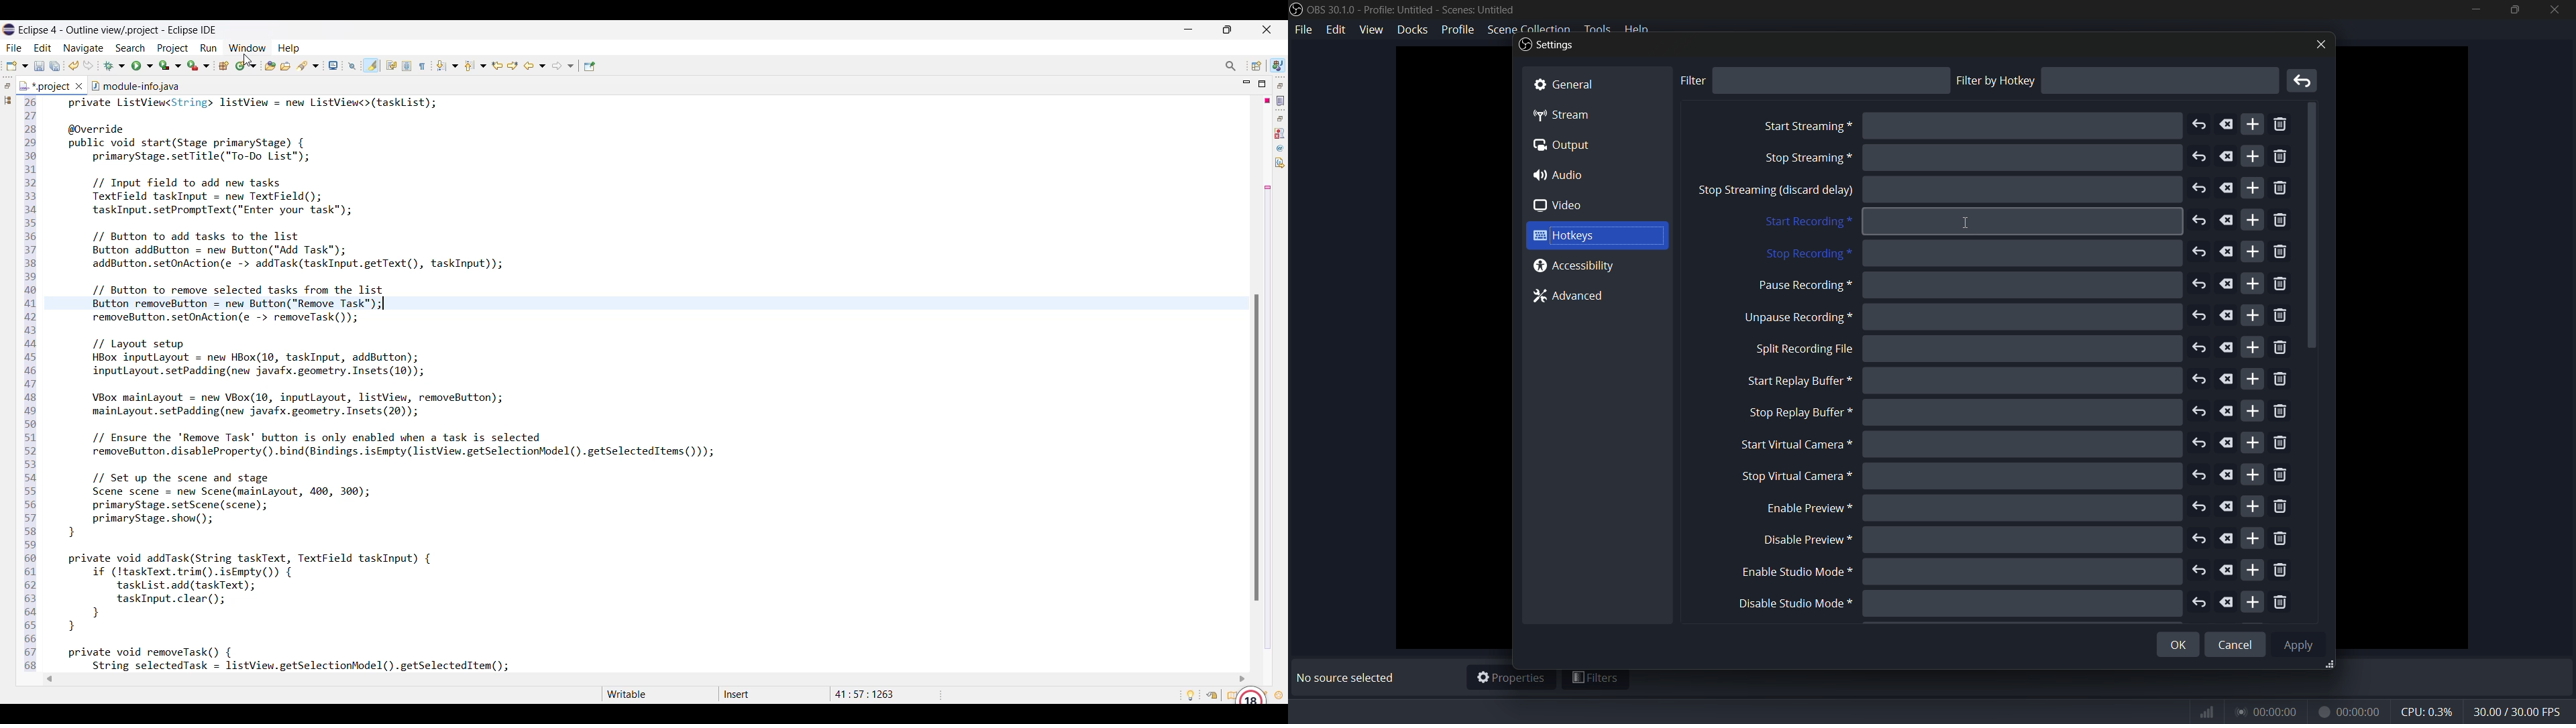 The height and width of the screenshot is (728, 2576). Describe the element at coordinates (1796, 318) in the screenshot. I see `unpause recording` at that location.